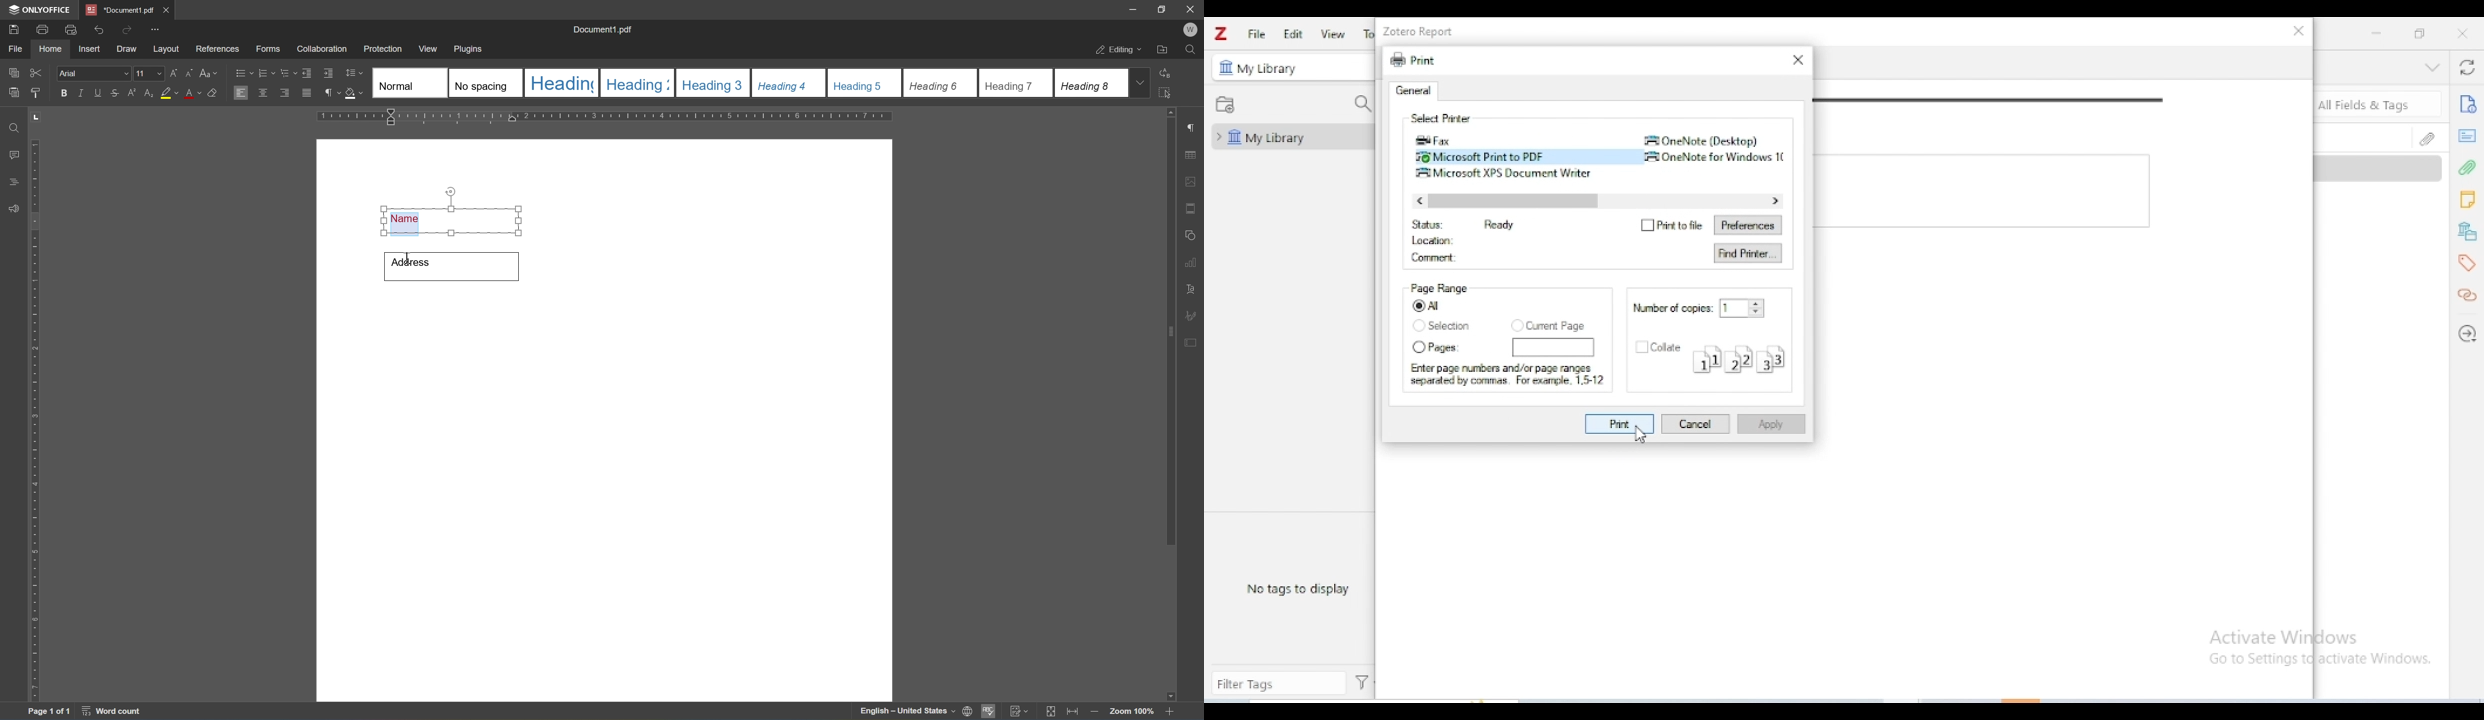  Describe the element at coordinates (607, 117) in the screenshot. I see `ruler` at that location.